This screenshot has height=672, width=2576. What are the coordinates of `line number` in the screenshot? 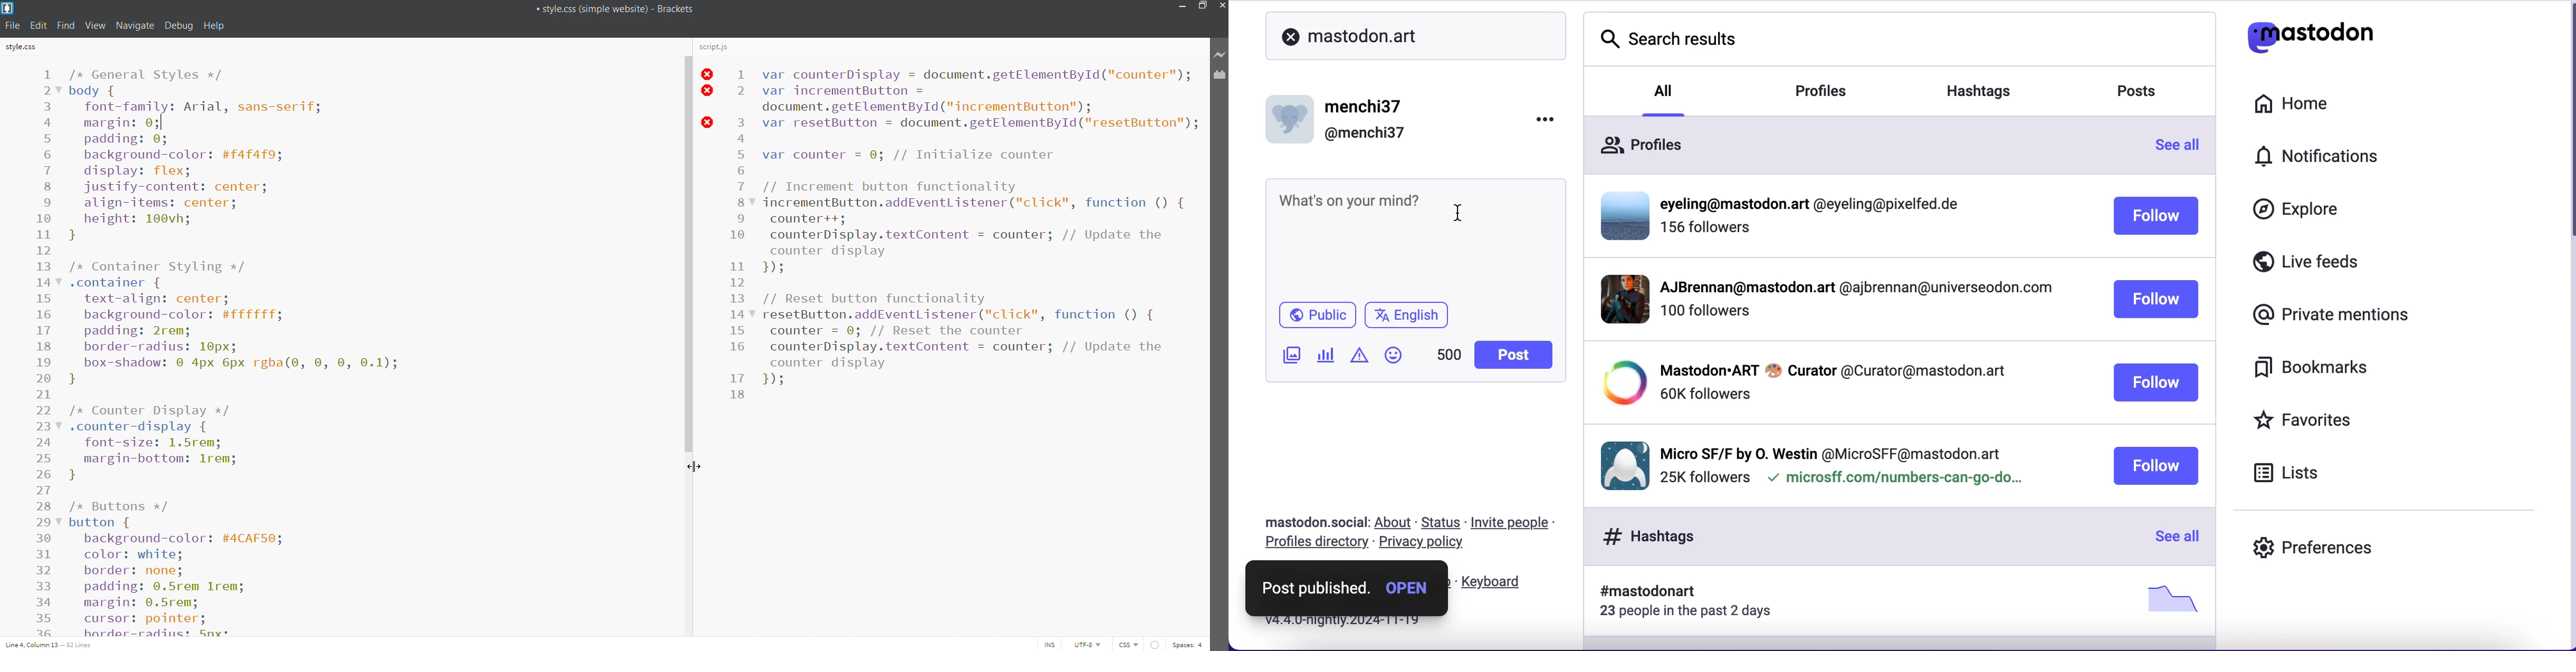 It's located at (737, 231).